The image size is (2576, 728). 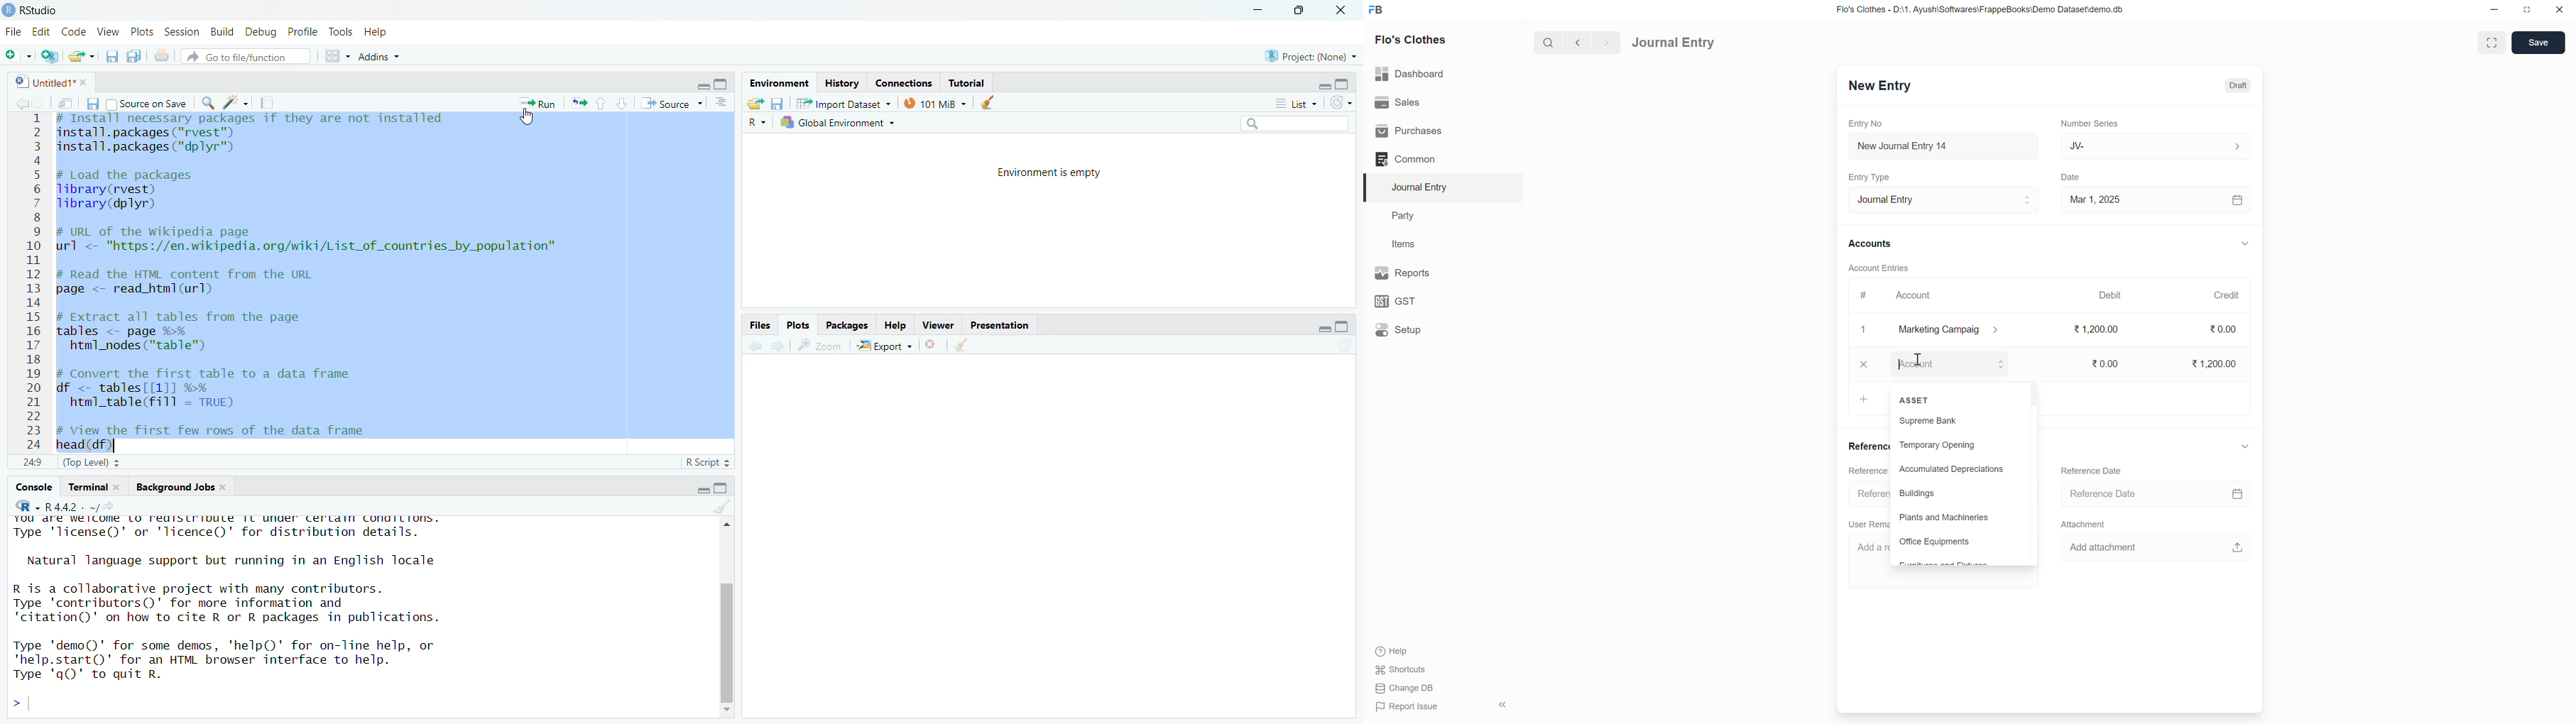 What do you see at coordinates (2107, 548) in the screenshot?
I see `Add attachment` at bounding box center [2107, 548].